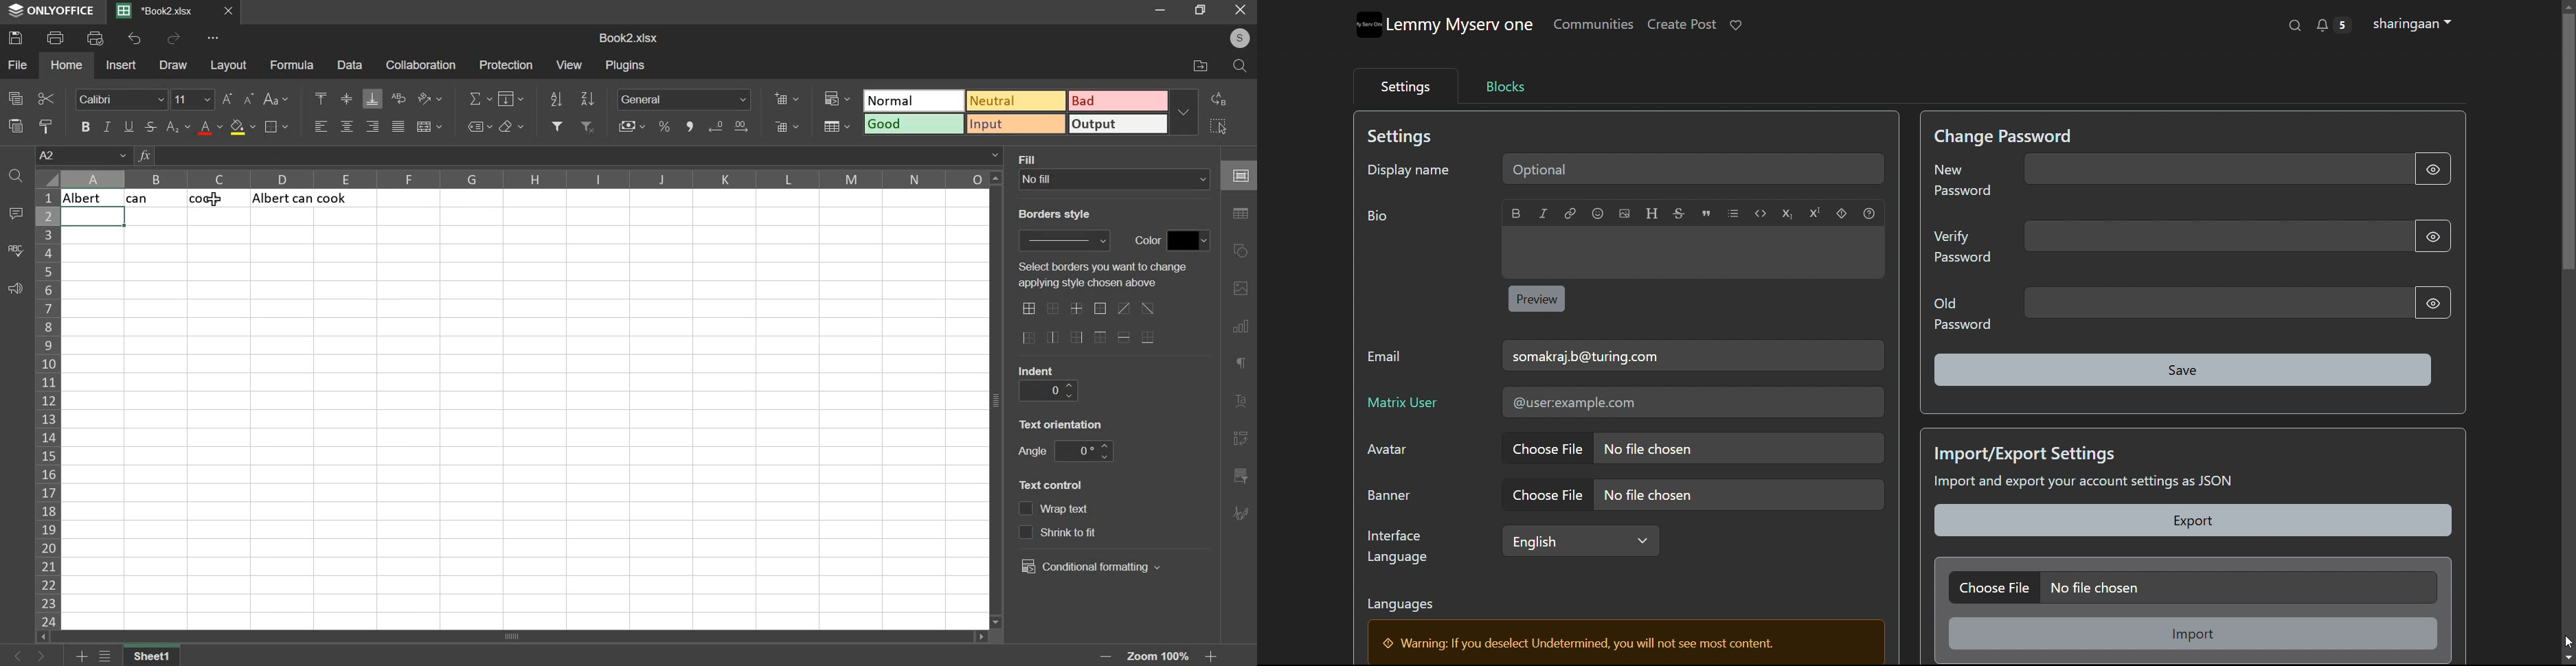 The width and height of the screenshot is (2576, 672). Describe the element at coordinates (1570, 214) in the screenshot. I see `link` at that location.